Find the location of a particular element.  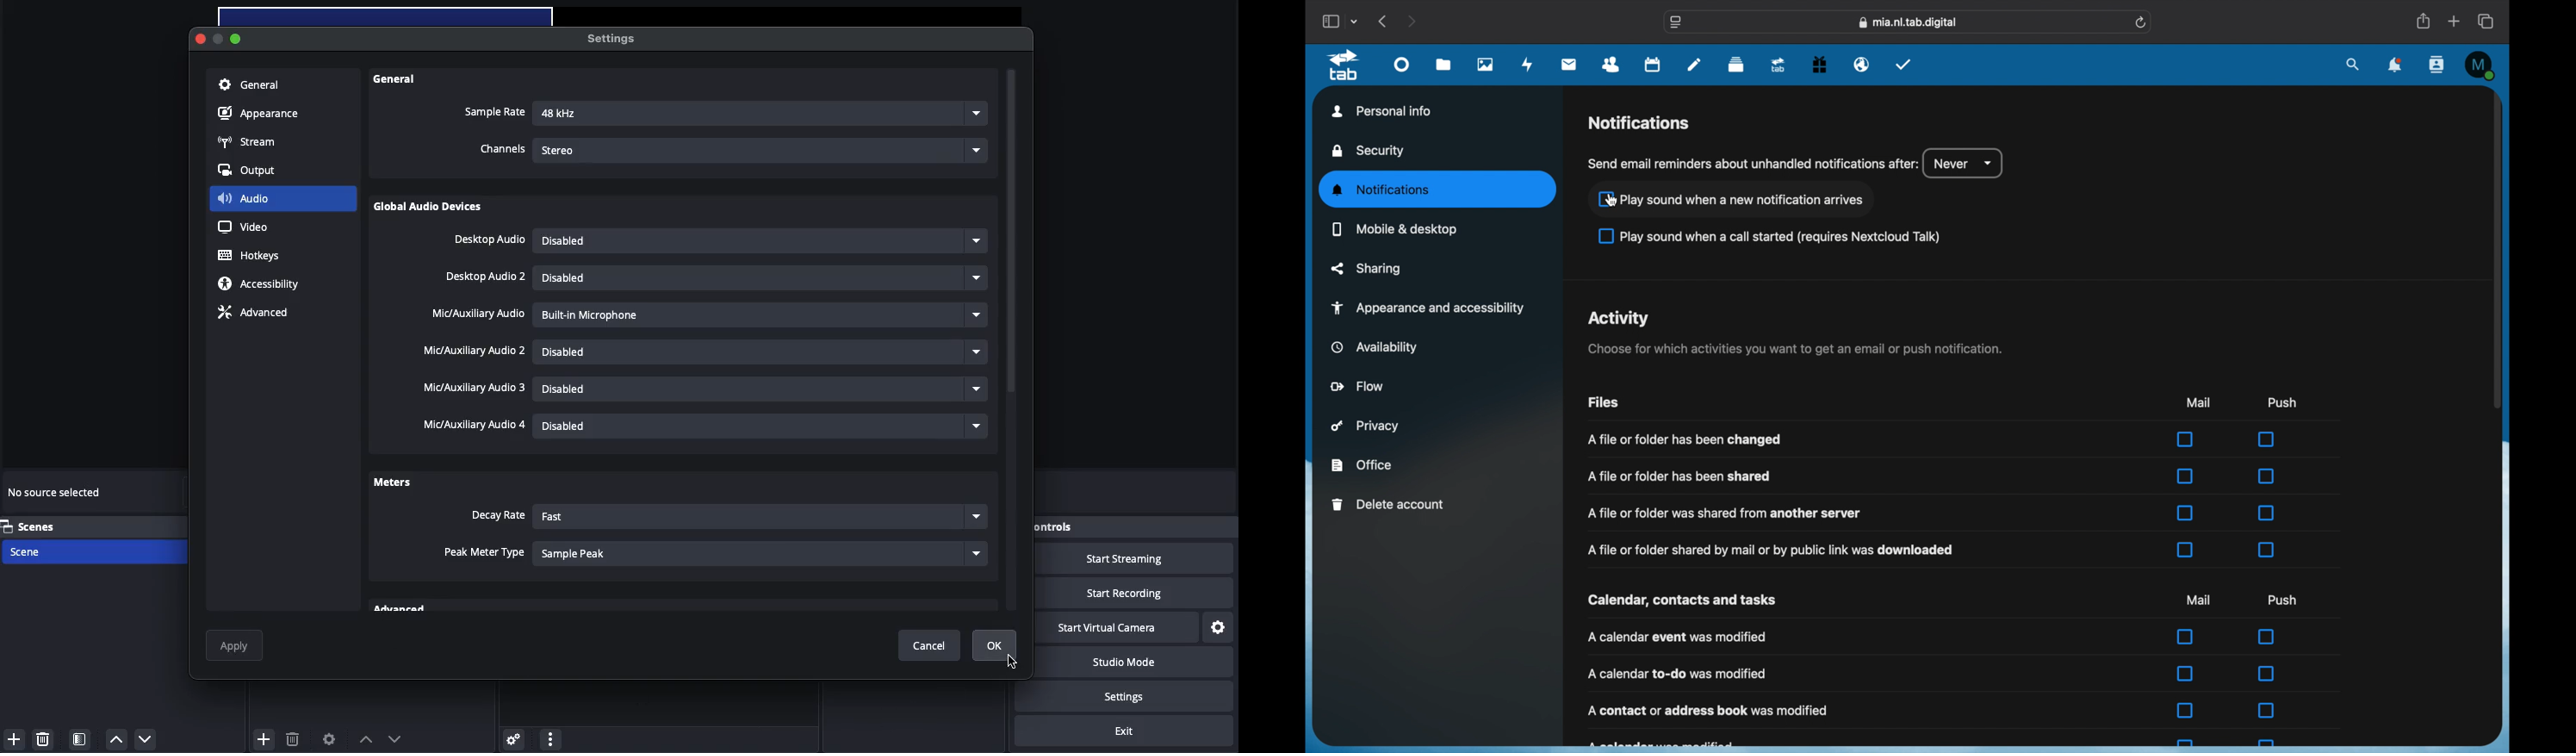

checkbox is located at coordinates (2186, 513).